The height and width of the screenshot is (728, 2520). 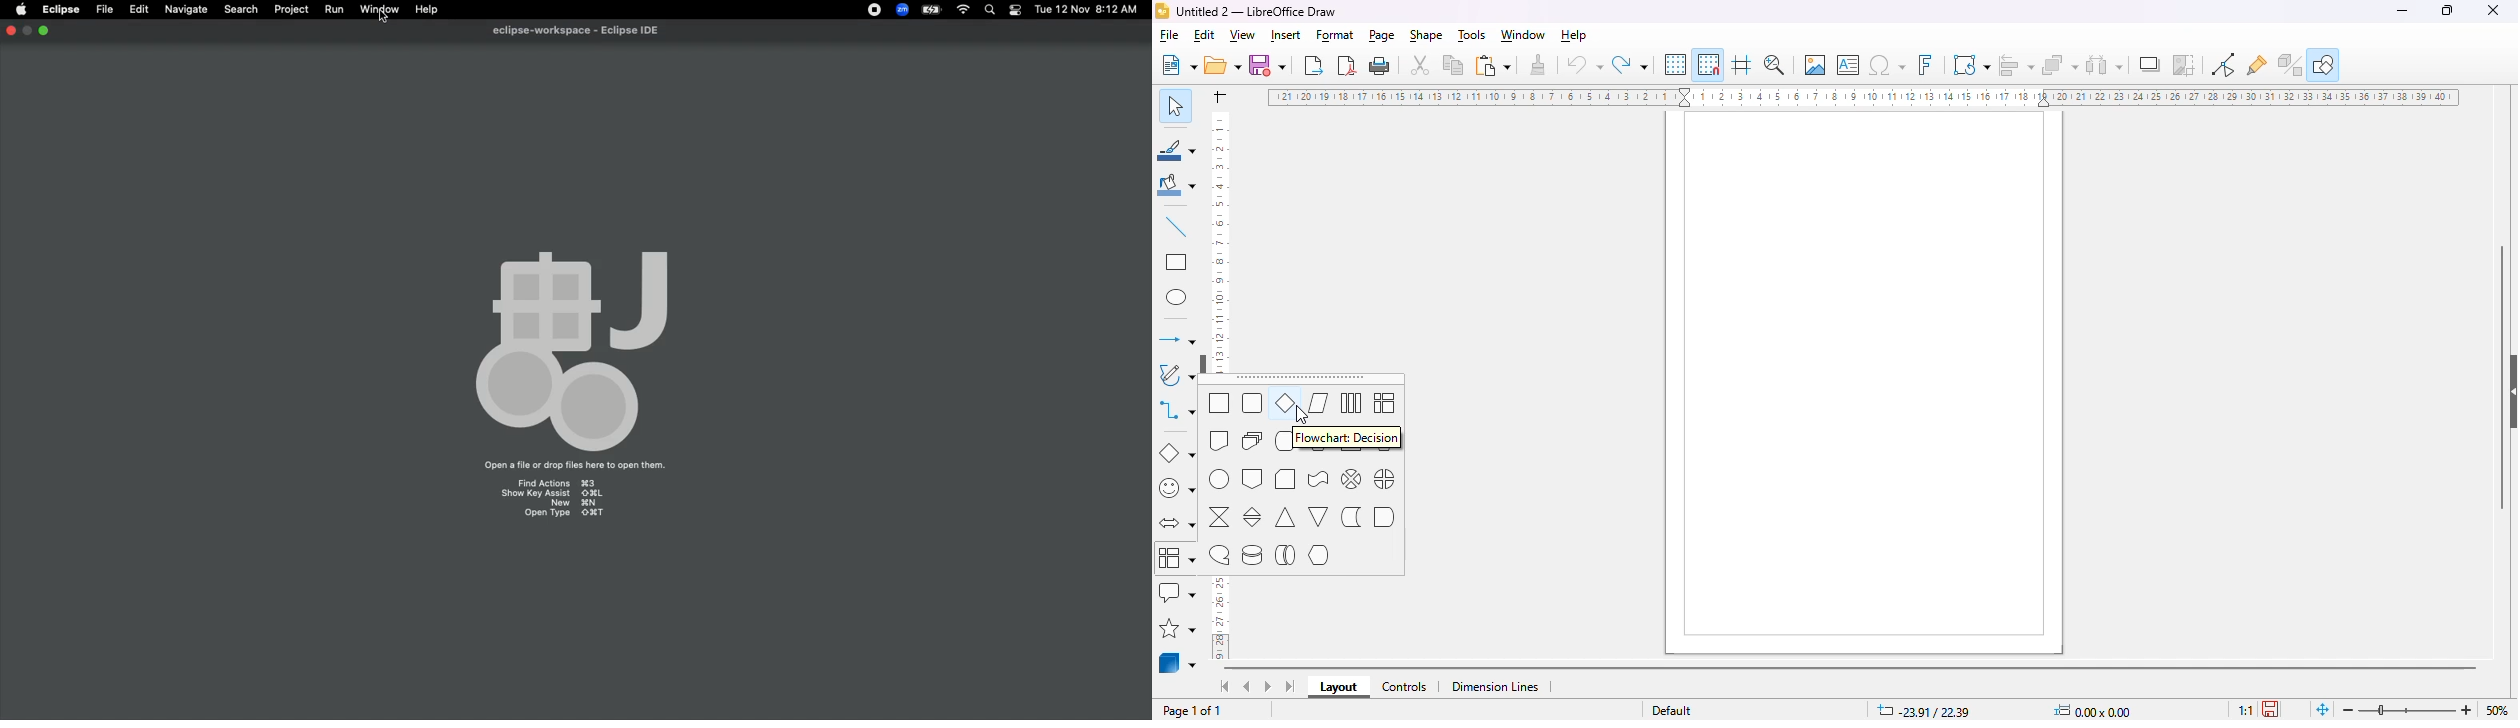 What do you see at coordinates (1319, 518) in the screenshot?
I see `flowchart: merge` at bounding box center [1319, 518].